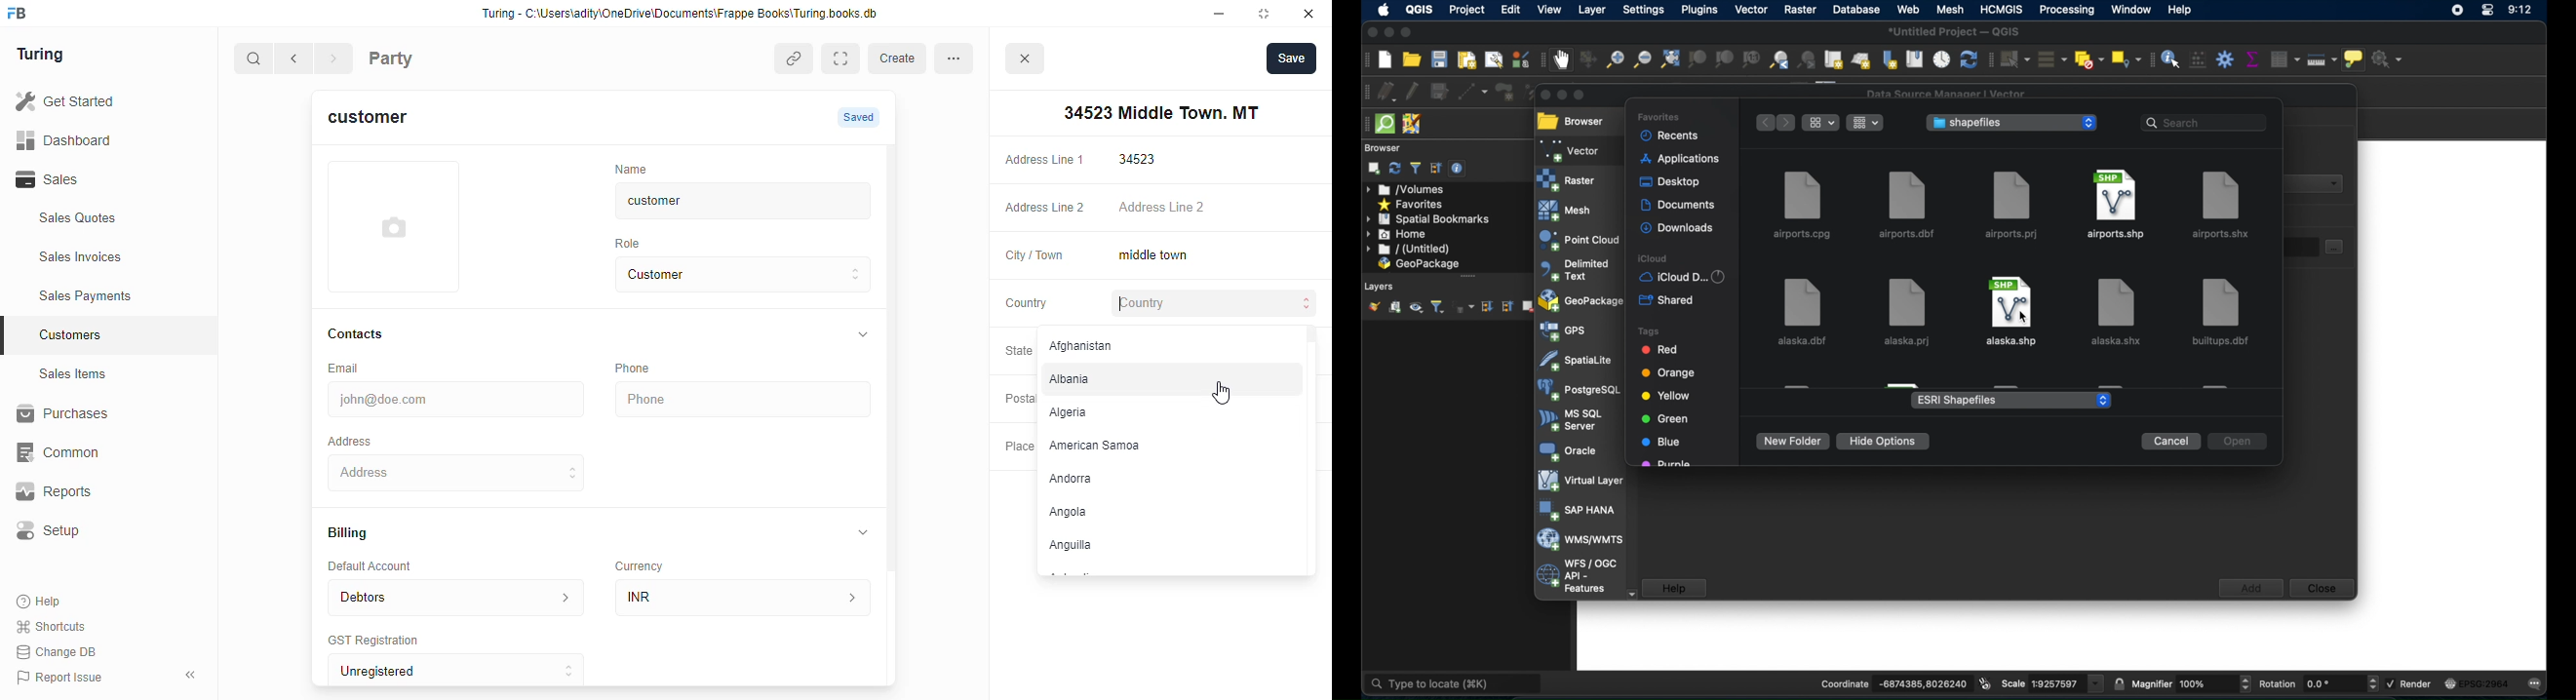 This screenshot has width=2576, height=700. I want to click on john@doe.com, so click(459, 397).